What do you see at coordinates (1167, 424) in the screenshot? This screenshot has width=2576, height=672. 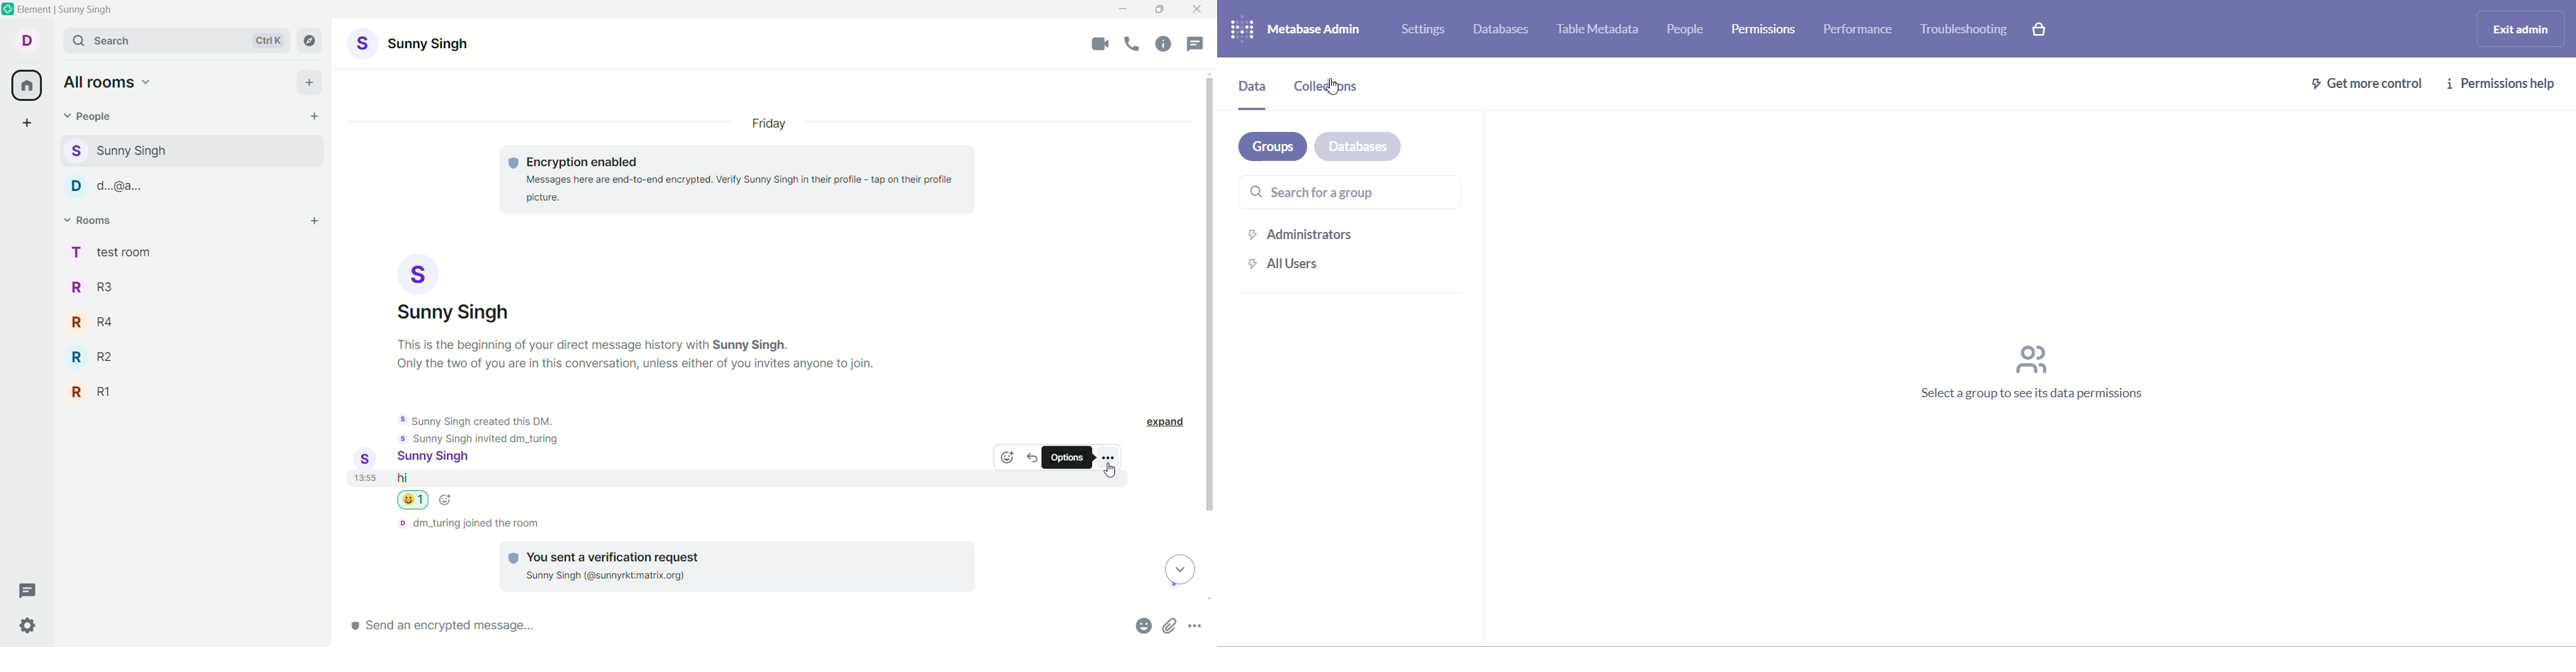 I see `expand` at bounding box center [1167, 424].